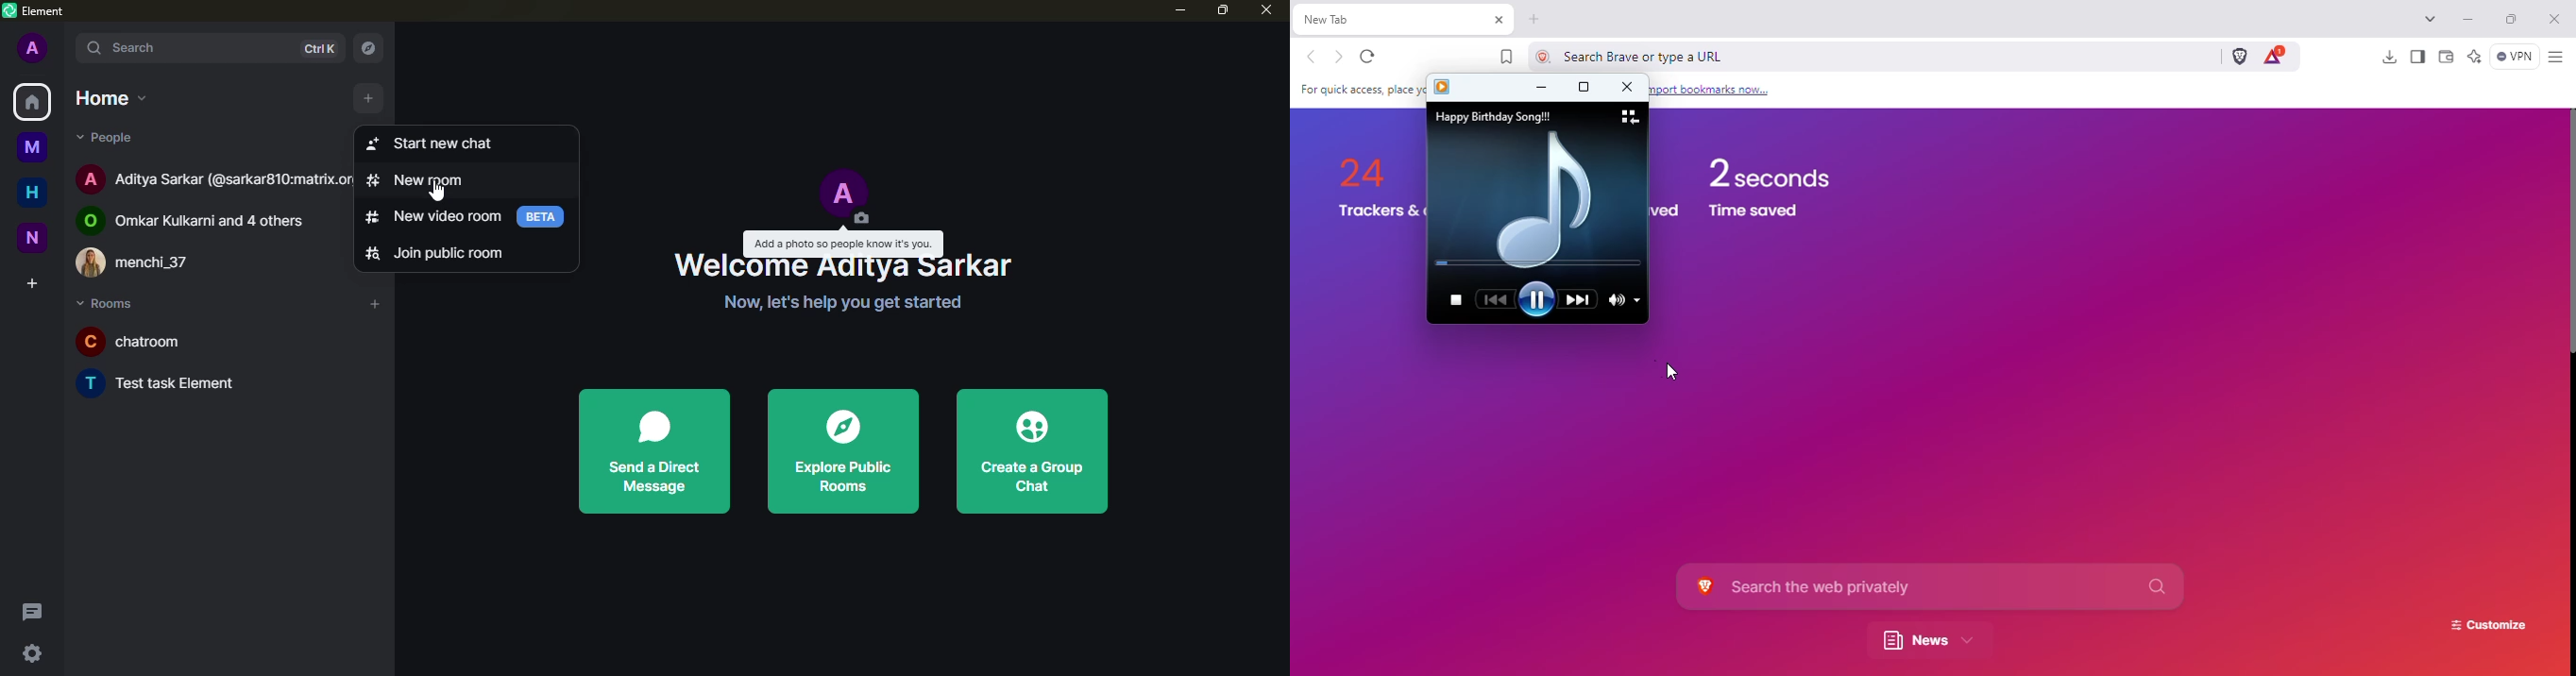 This screenshot has height=700, width=2576. Describe the element at coordinates (2511, 18) in the screenshot. I see `maximize` at that location.